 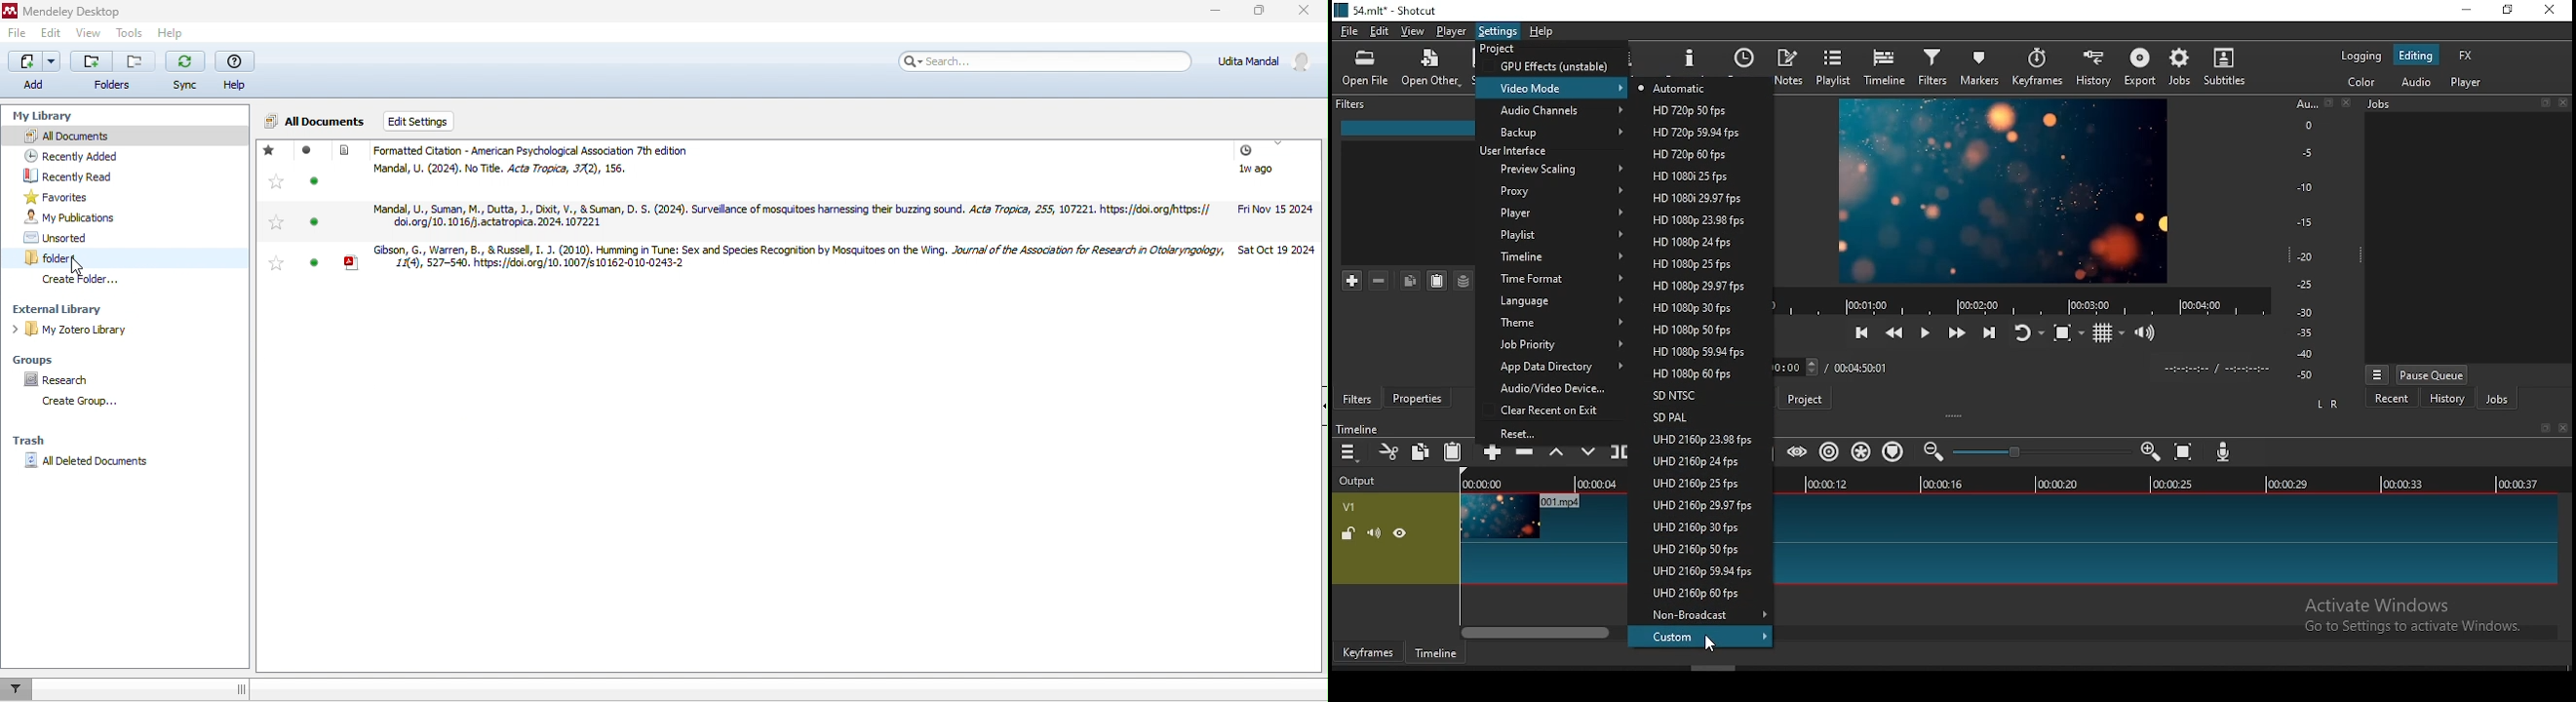 I want to click on jobs, so click(x=2181, y=66).